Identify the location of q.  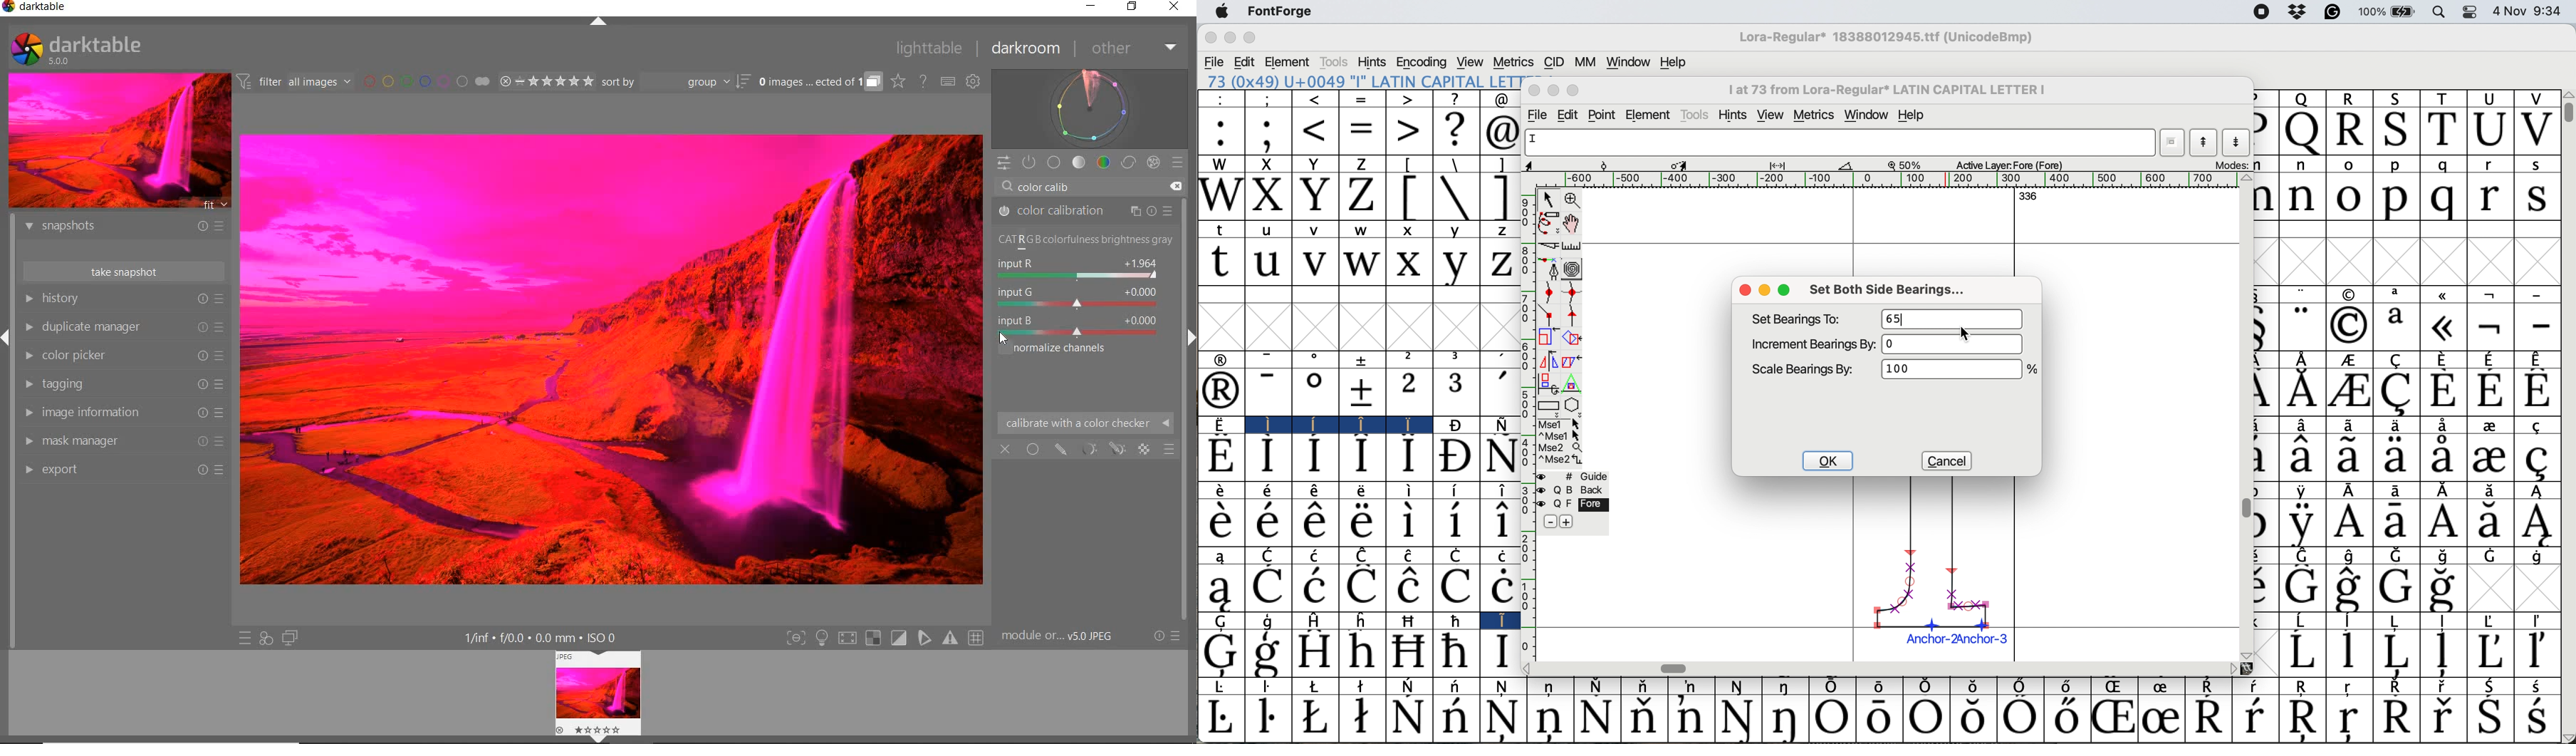
(2438, 199).